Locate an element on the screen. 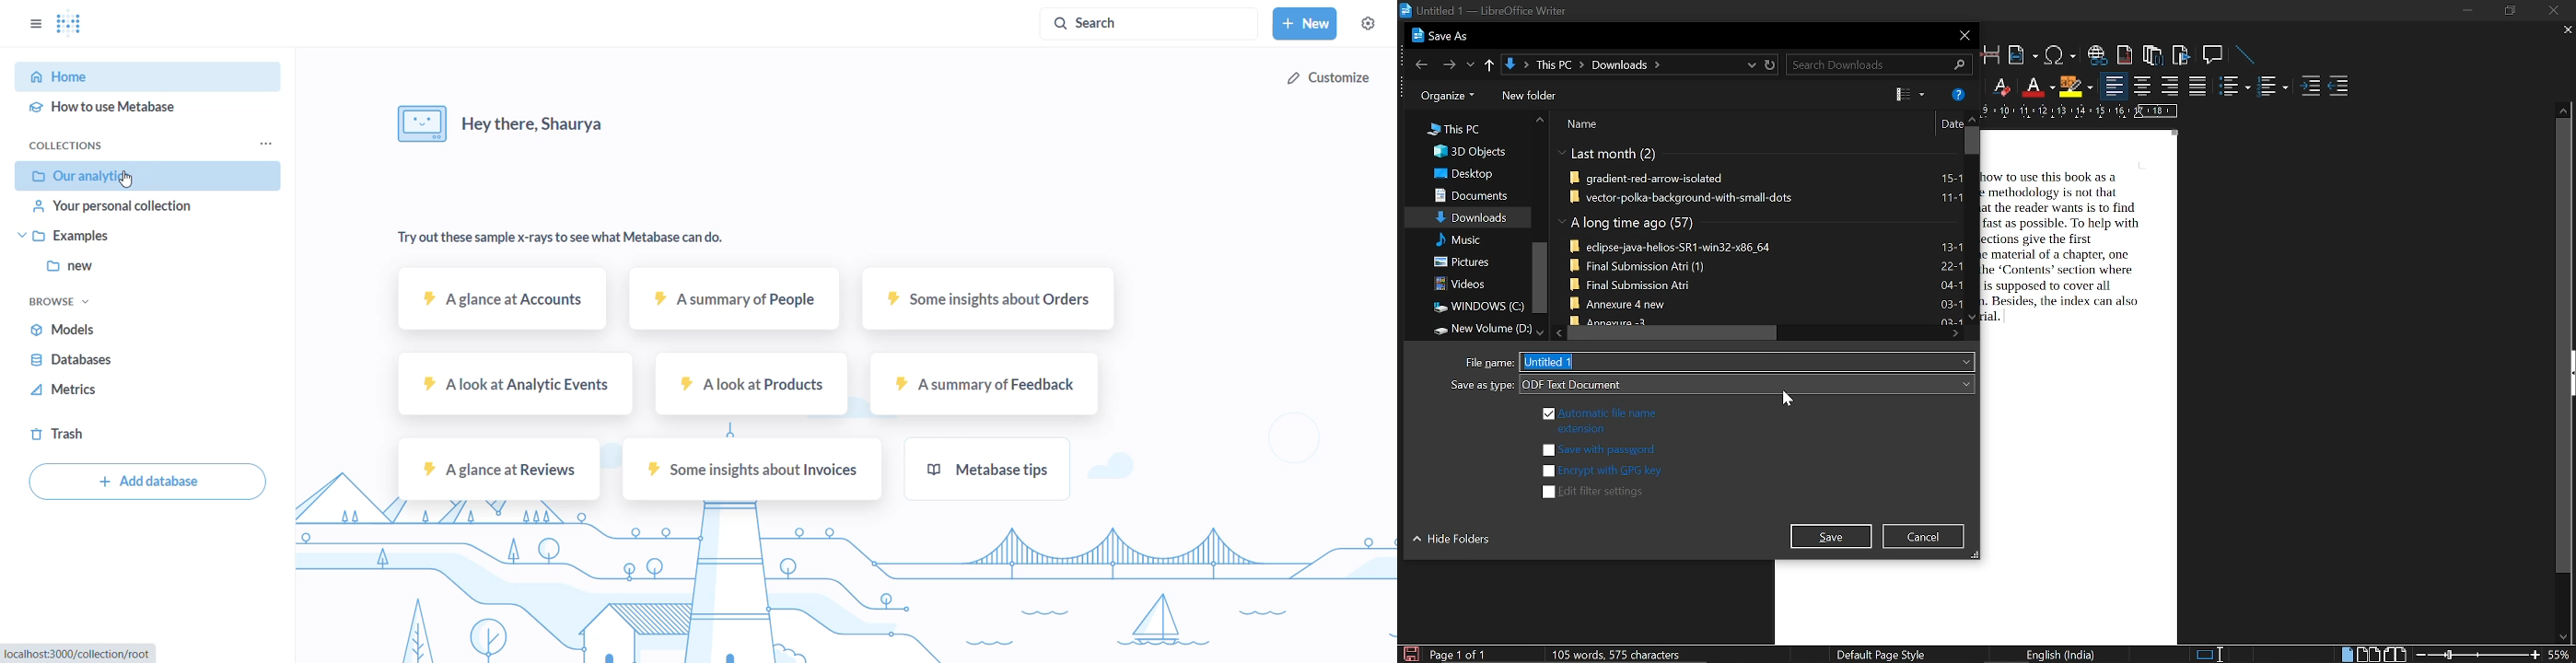 This screenshot has width=2576, height=672. file name is located at coordinates (1751, 361).